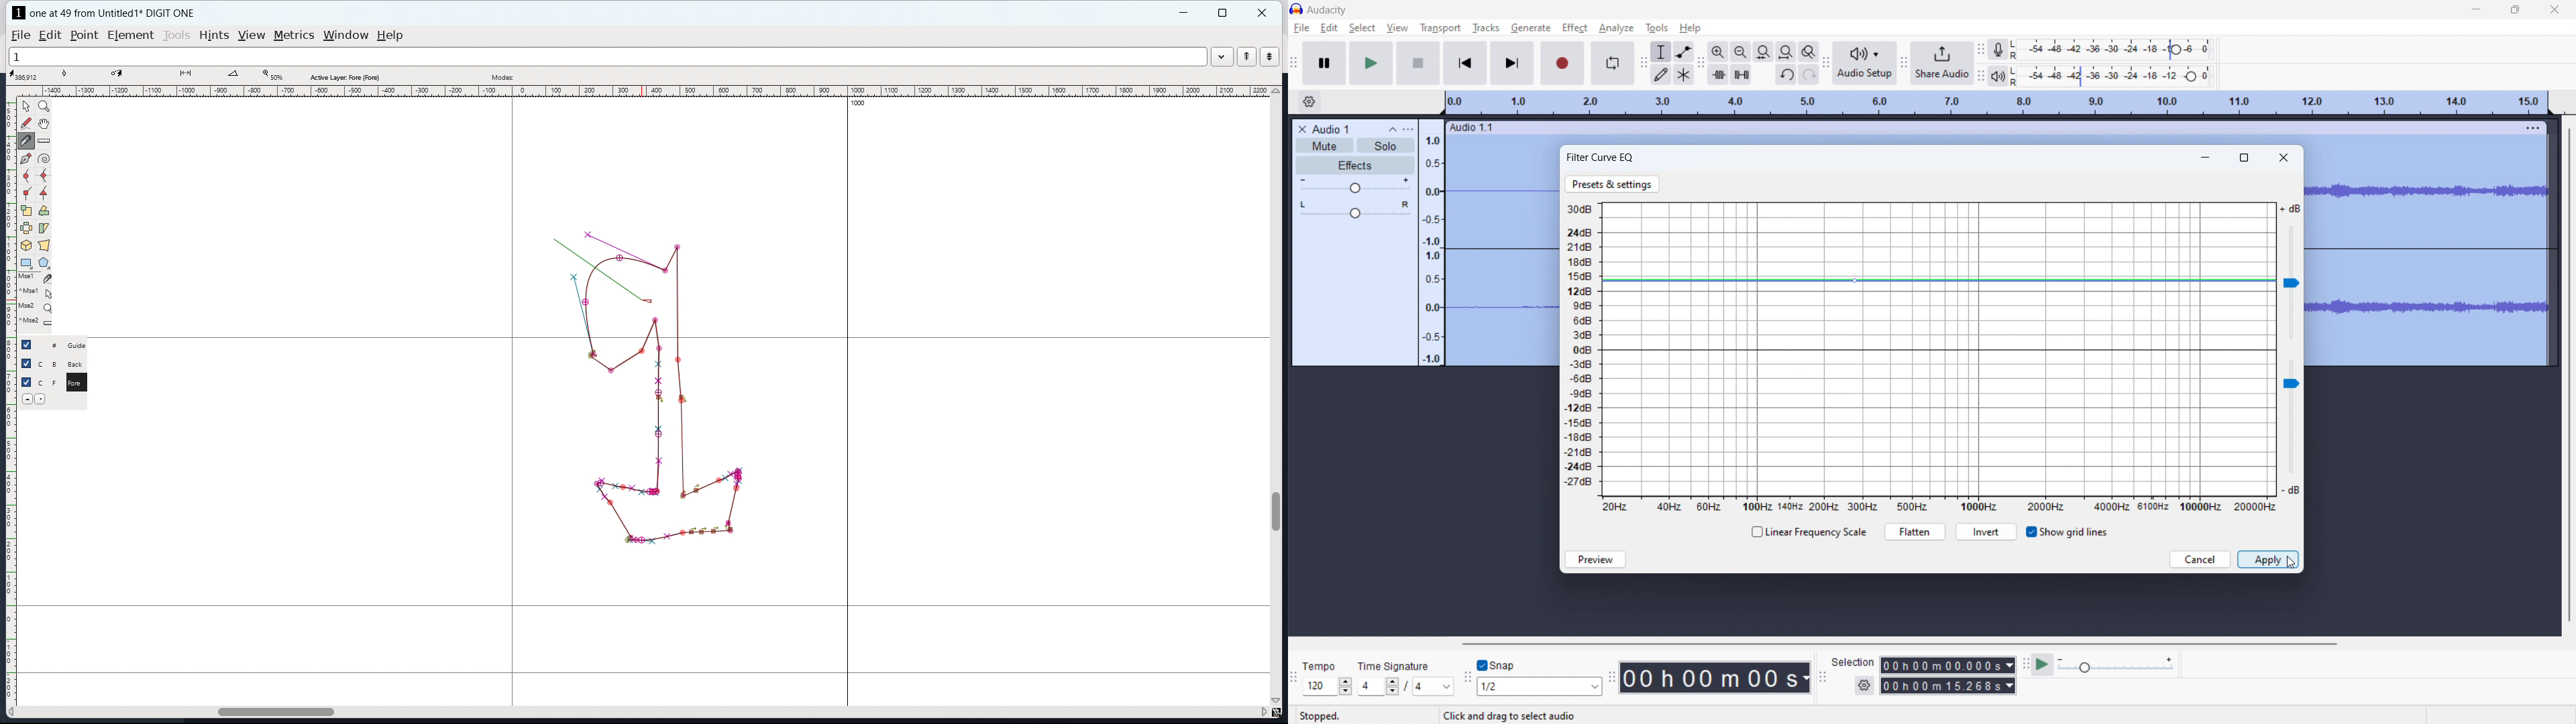 This screenshot has width=2576, height=728. What do you see at coordinates (1294, 678) in the screenshot?
I see `time signature toolbar` at bounding box center [1294, 678].